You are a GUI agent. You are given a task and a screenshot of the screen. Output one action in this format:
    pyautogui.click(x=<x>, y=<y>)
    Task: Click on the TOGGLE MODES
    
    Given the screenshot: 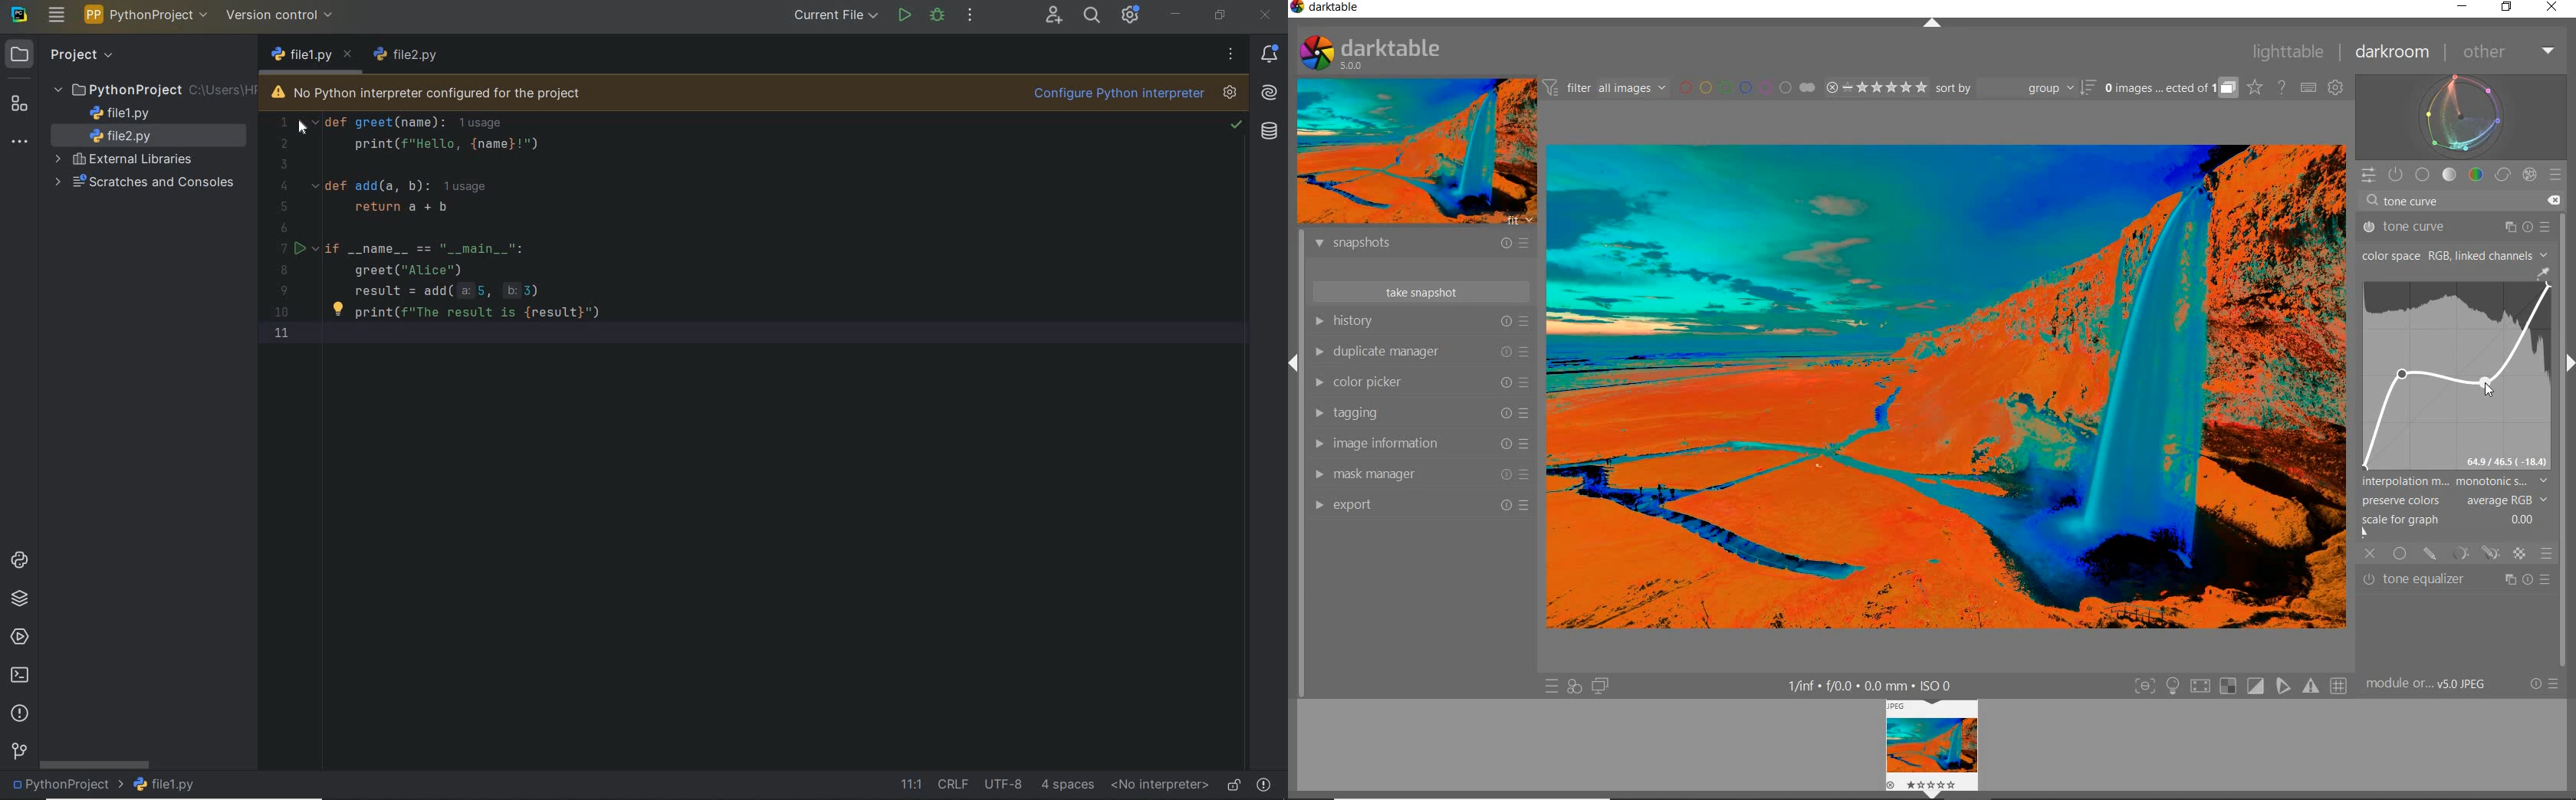 What is the action you would take?
    pyautogui.click(x=2239, y=687)
    